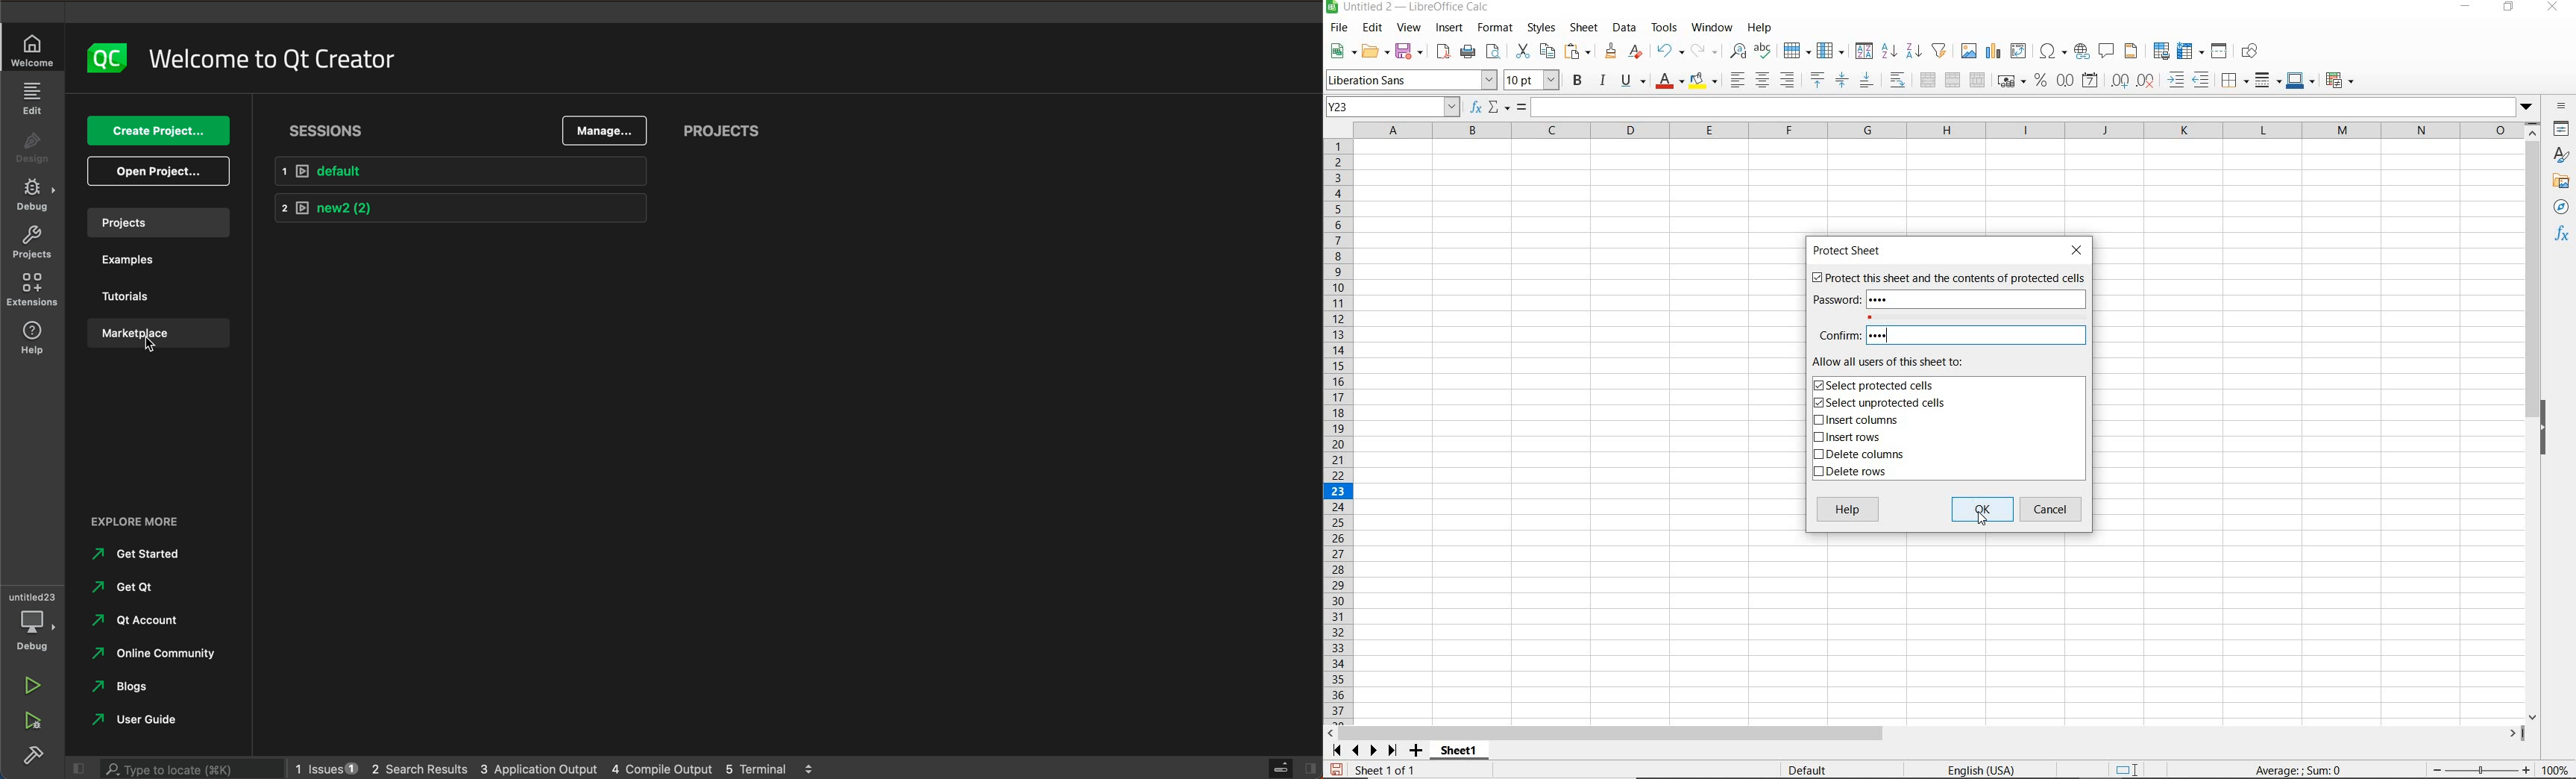 The height and width of the screenshot is (784, 2576). Describe the element at coordinates (1988, 519) in the screenshot. I see `CUSOR` at that location.